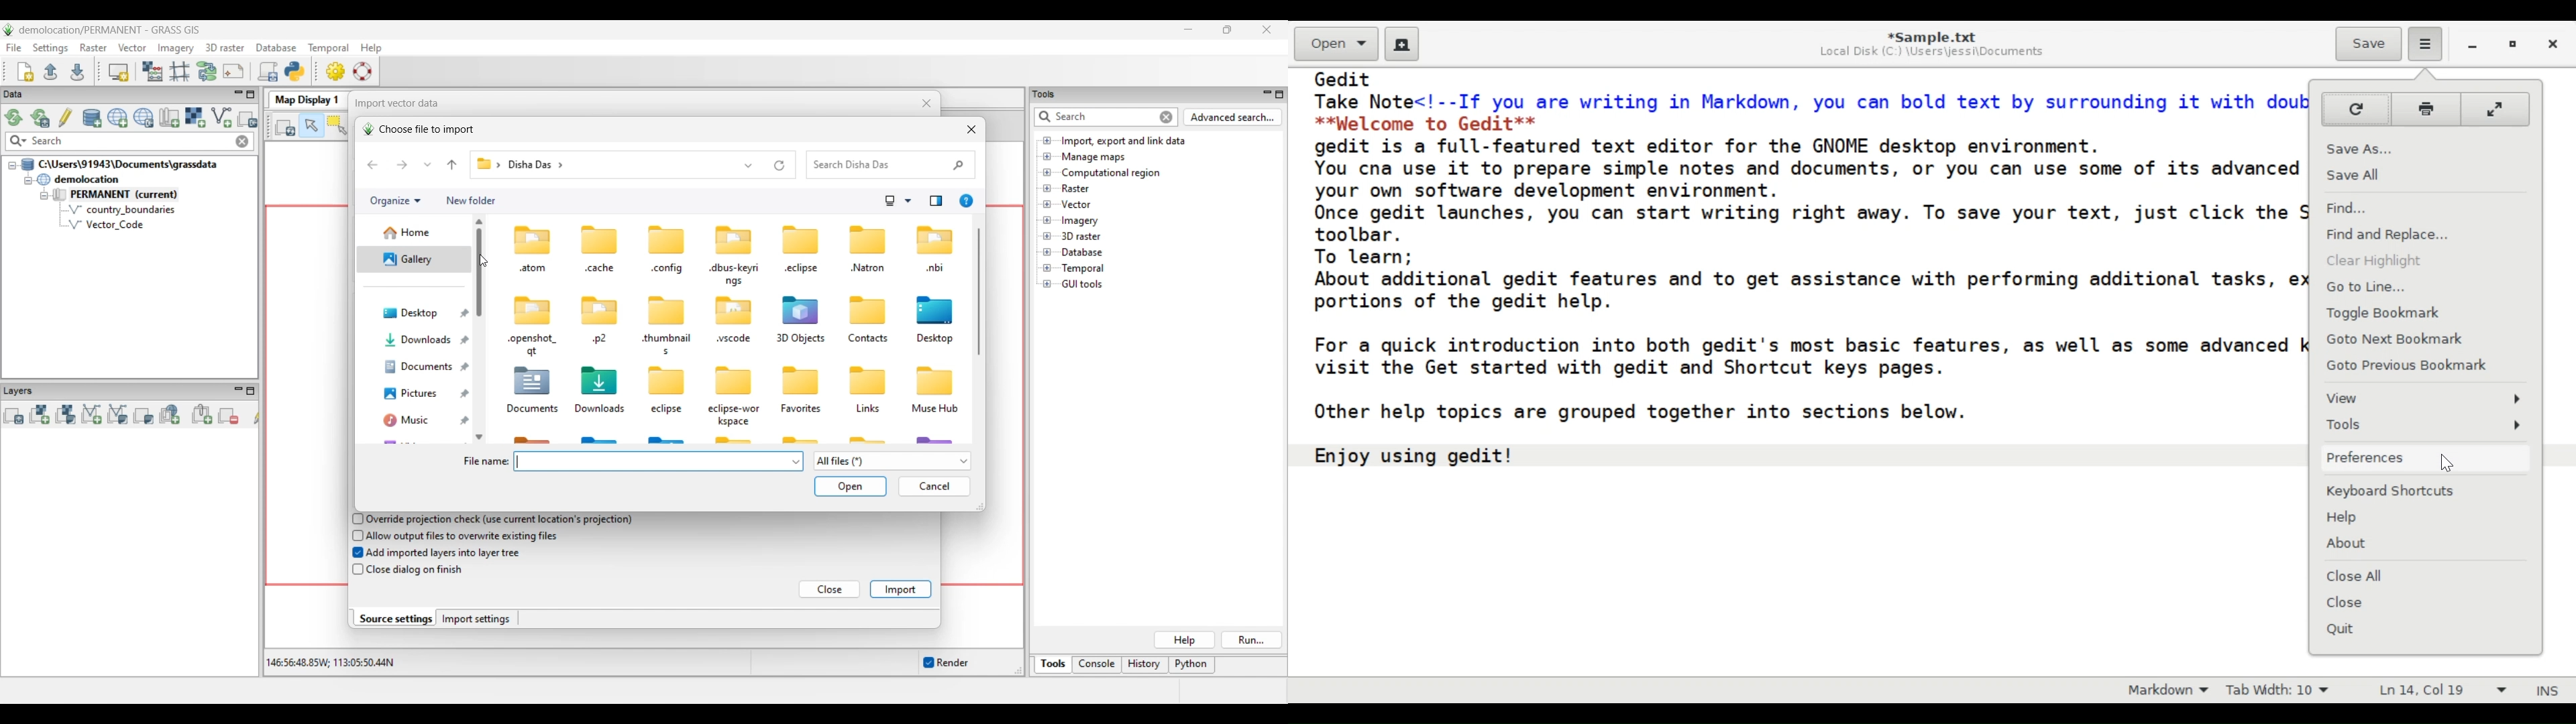 The width and height of the screenshot is (2576, 728). Describe the element at coordinates (2275, 689) in the screenshot. I see `Tab Width: 10` at that location.